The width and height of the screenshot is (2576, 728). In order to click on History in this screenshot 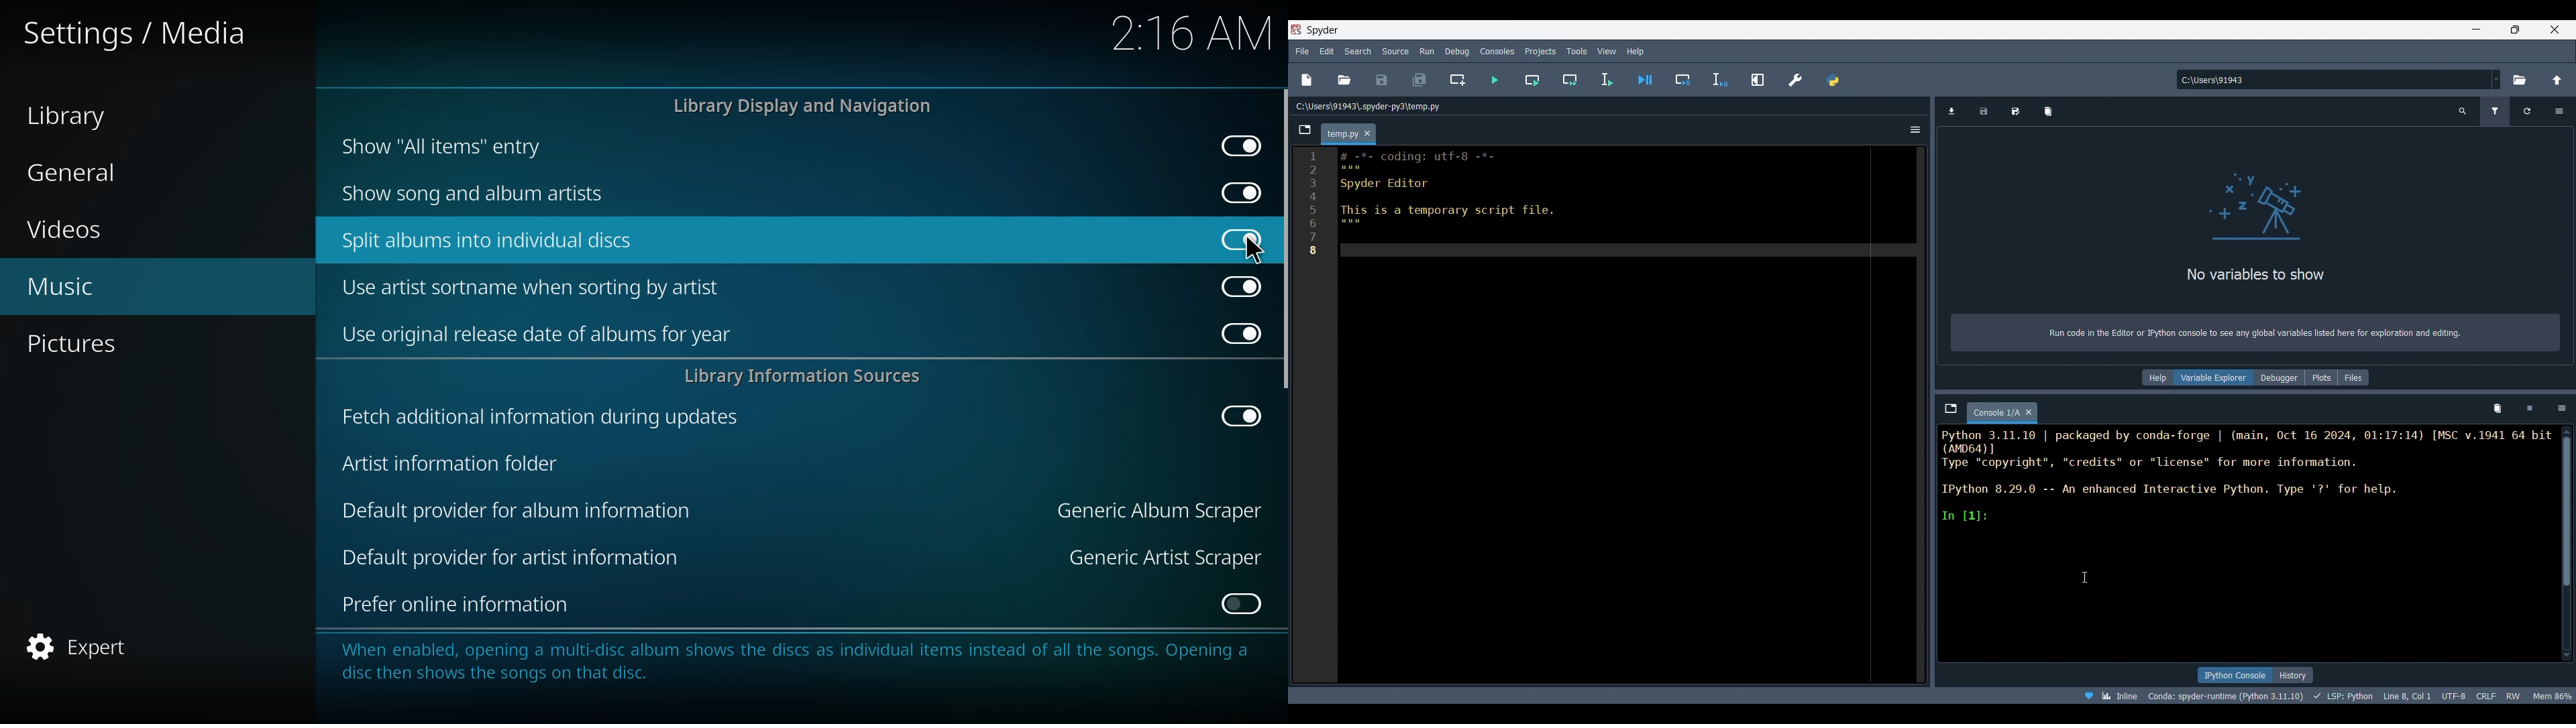, I will do `click(2293, 675)`.